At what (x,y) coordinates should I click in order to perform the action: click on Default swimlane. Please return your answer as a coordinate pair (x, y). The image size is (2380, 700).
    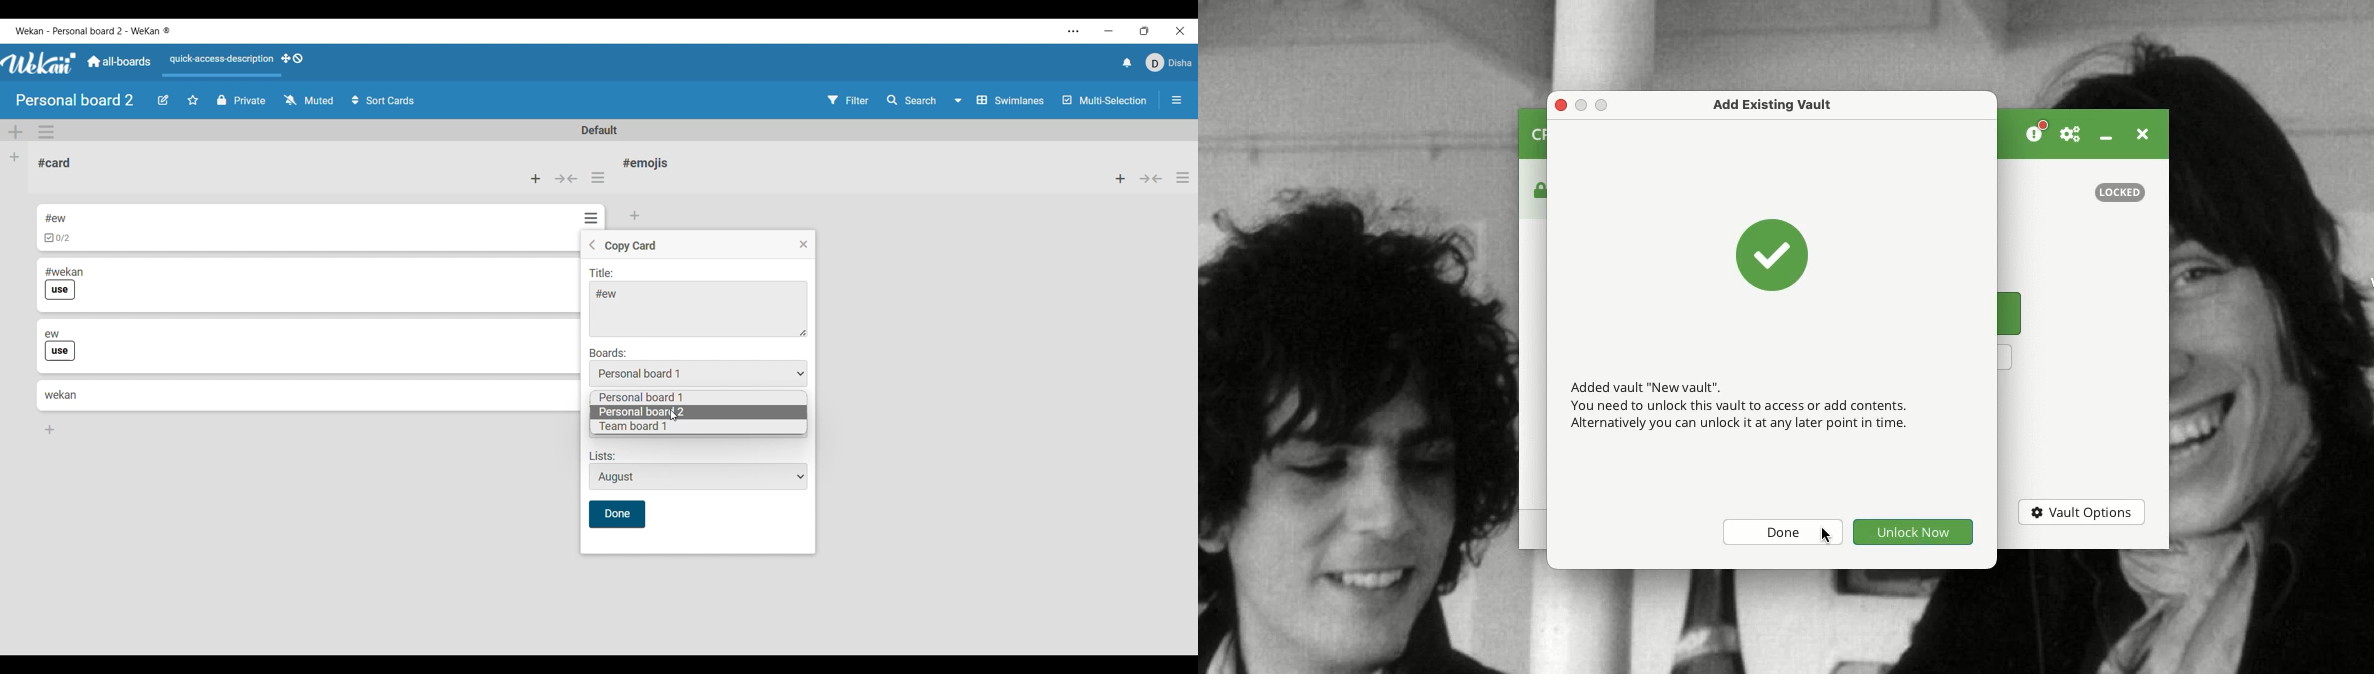
    Looking at the image, I should click on (600, 130).